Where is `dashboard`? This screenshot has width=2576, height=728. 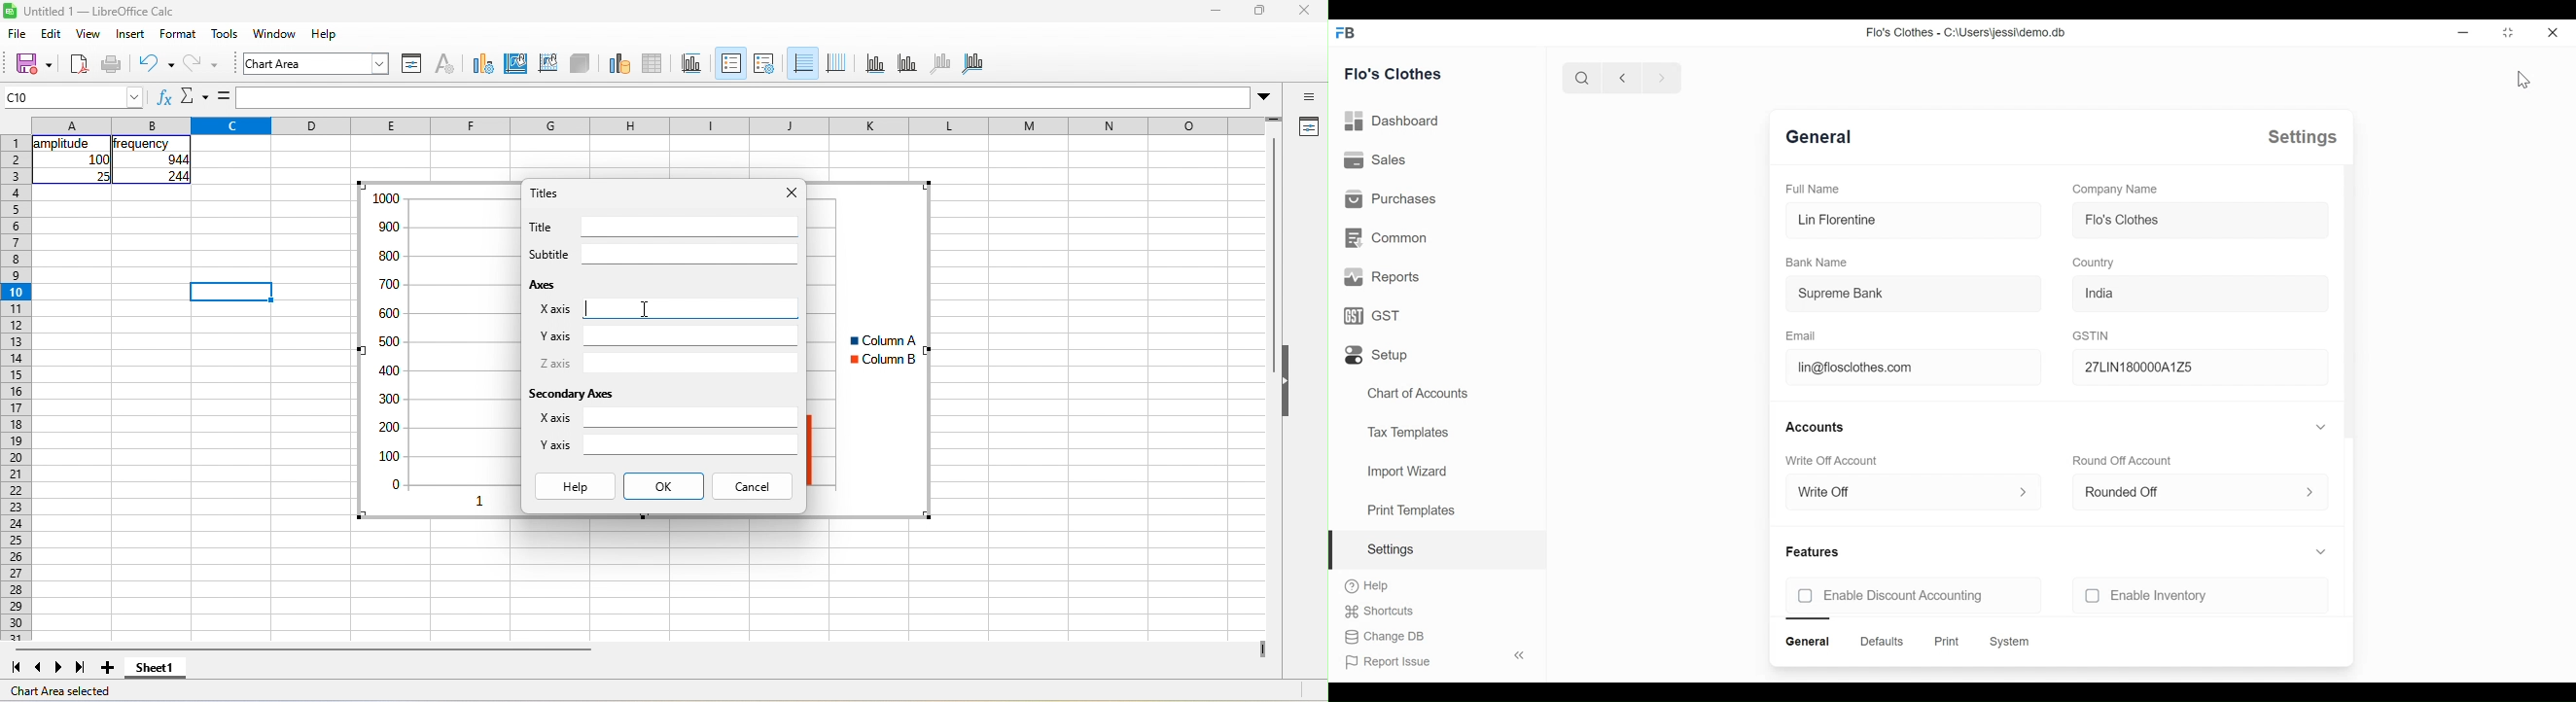 dashboard is located at coordinates (1393, 121).